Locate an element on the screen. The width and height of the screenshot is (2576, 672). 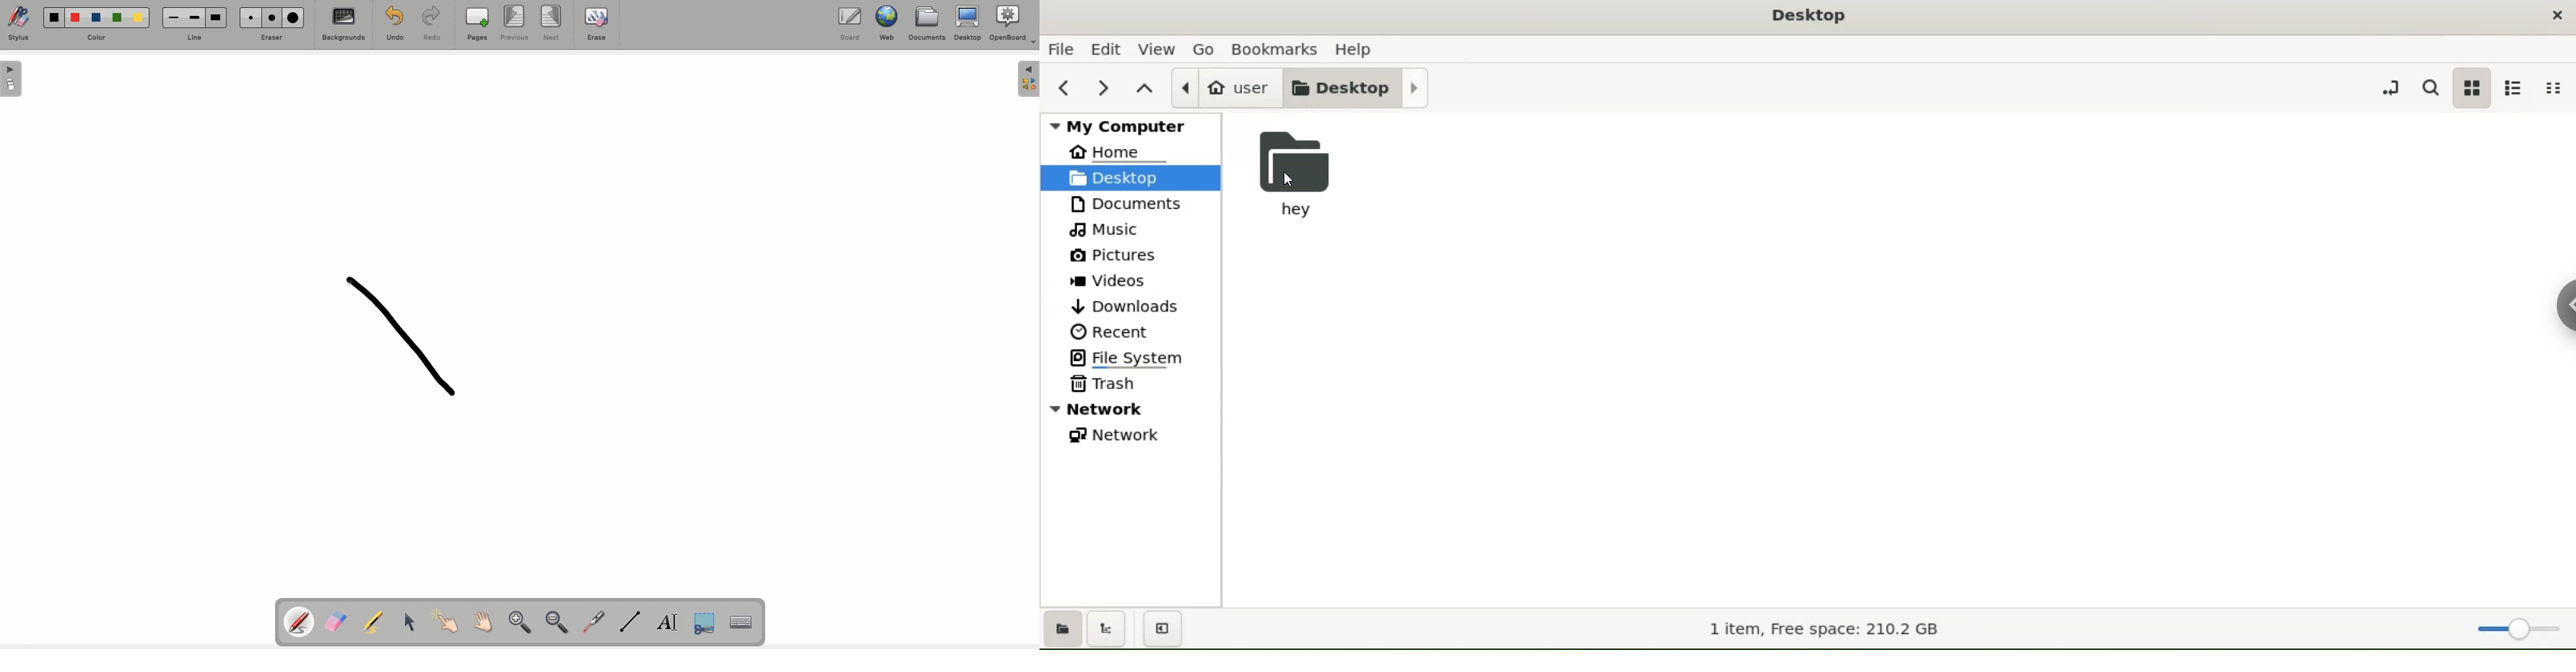
title is located at coordinates (1809, 18).